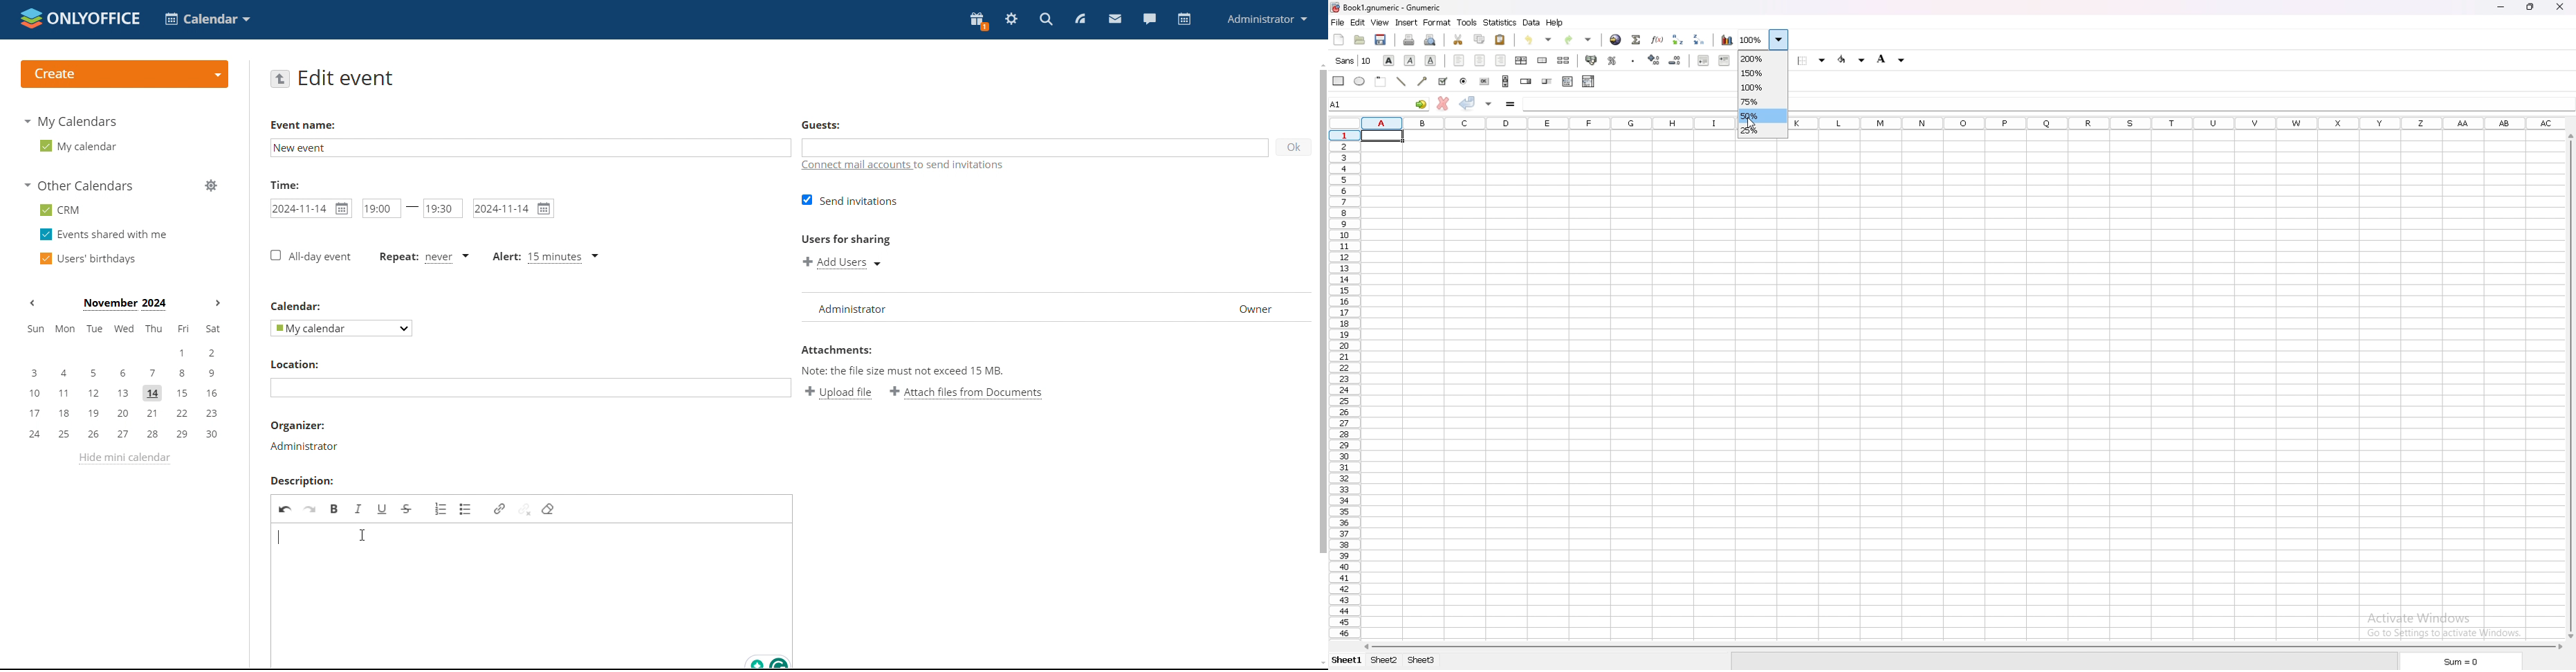 This screenshot has height=672, width=2576. What do you see at coordinates (1751, 40) in the screenshot?
I see `zoom 100%` at bounding box center [1751, 40].